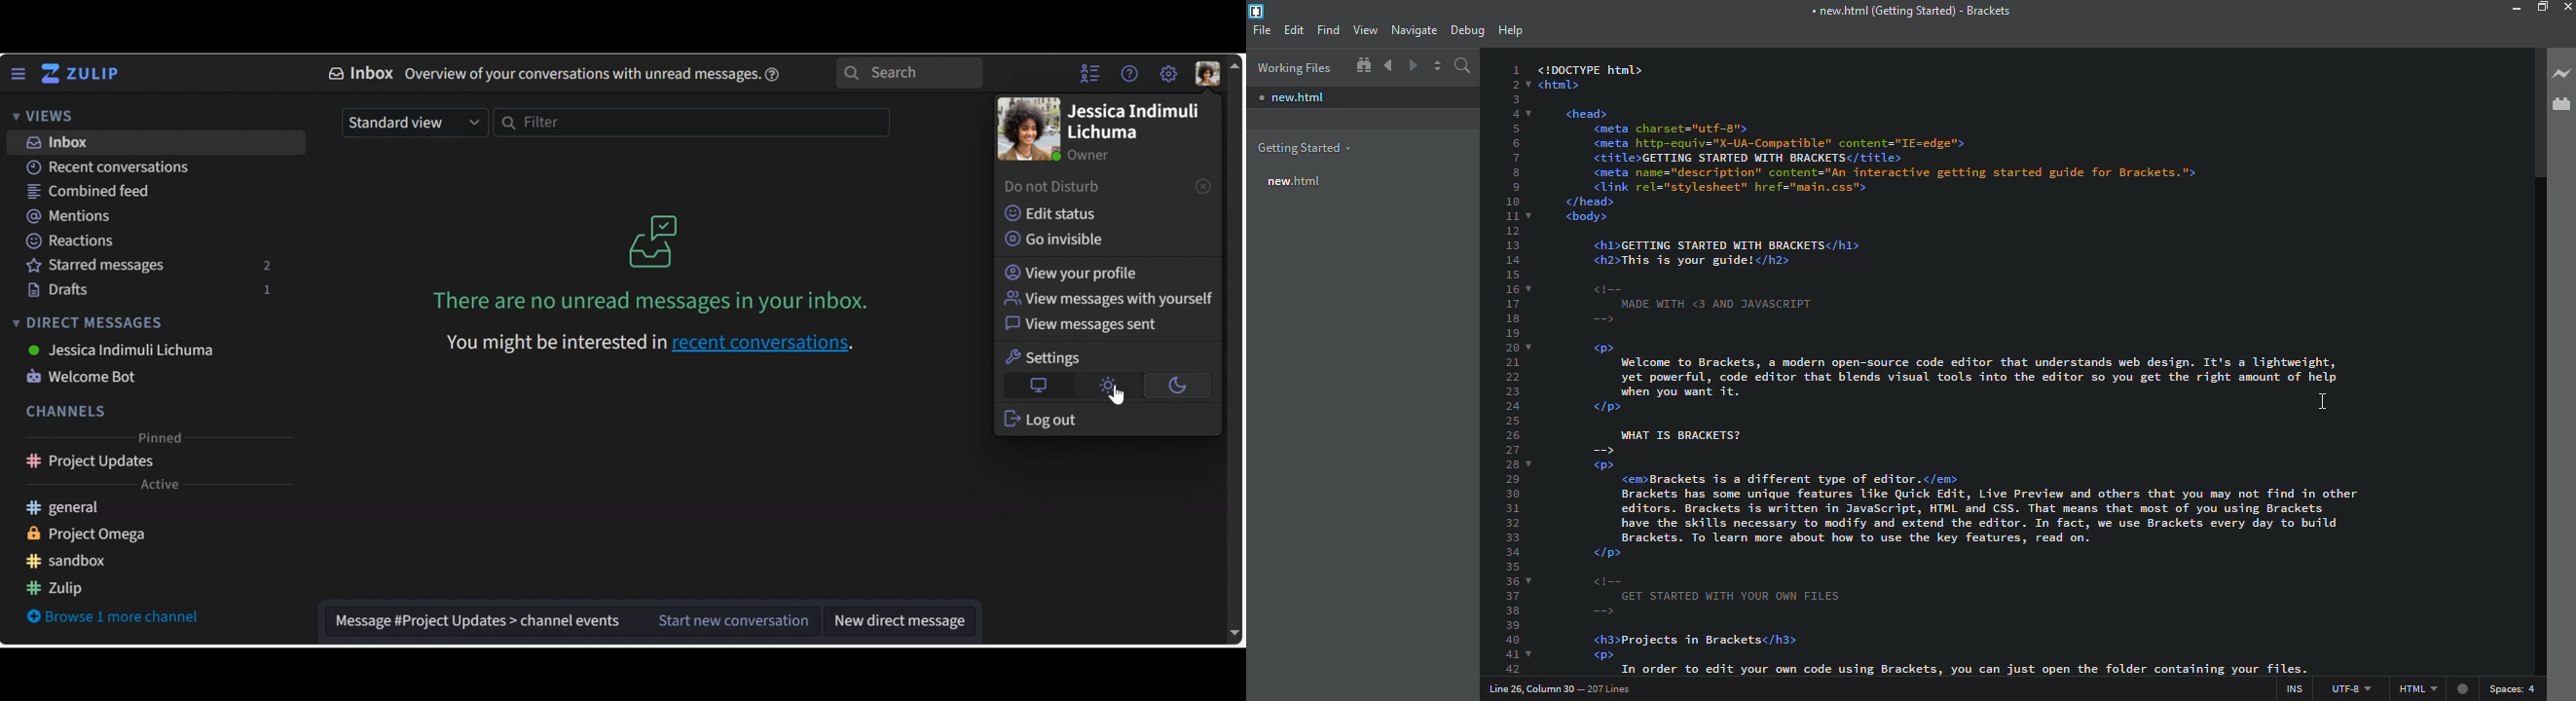  What do you see at coordinates (71, 216) in the screenshot?
I see `Mentions` at bounding box center [71, 216].